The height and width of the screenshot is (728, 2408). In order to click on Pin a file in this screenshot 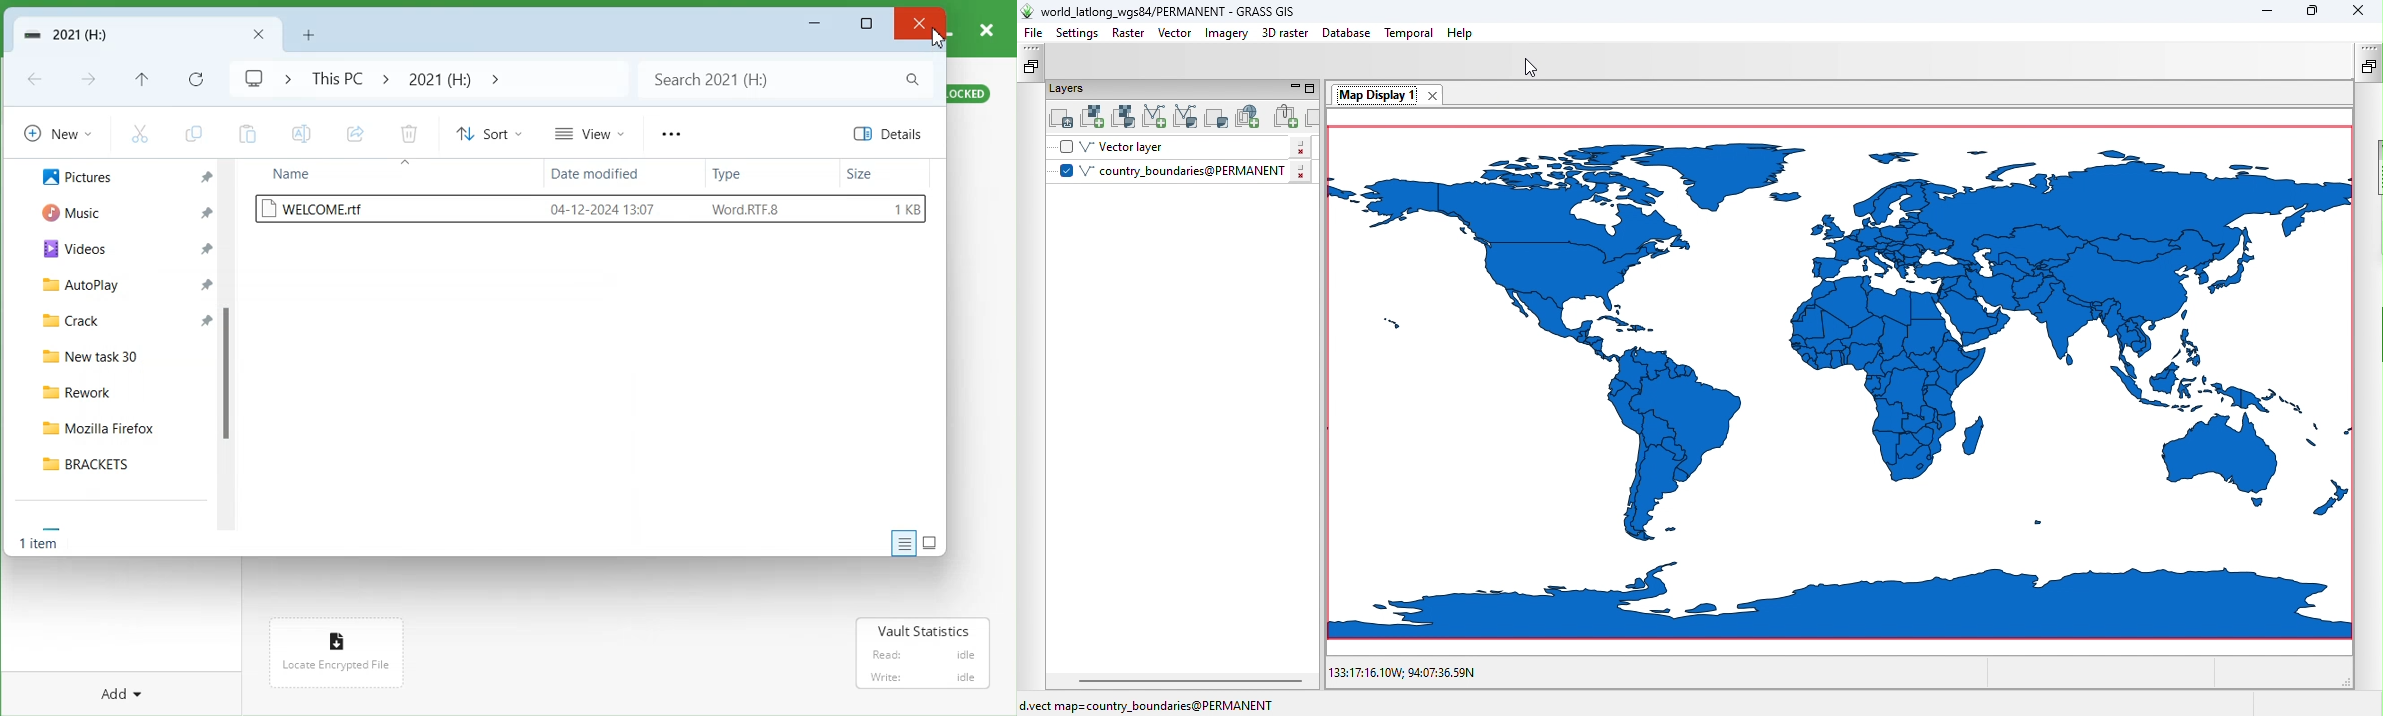, I will do `click(206, 319)`.